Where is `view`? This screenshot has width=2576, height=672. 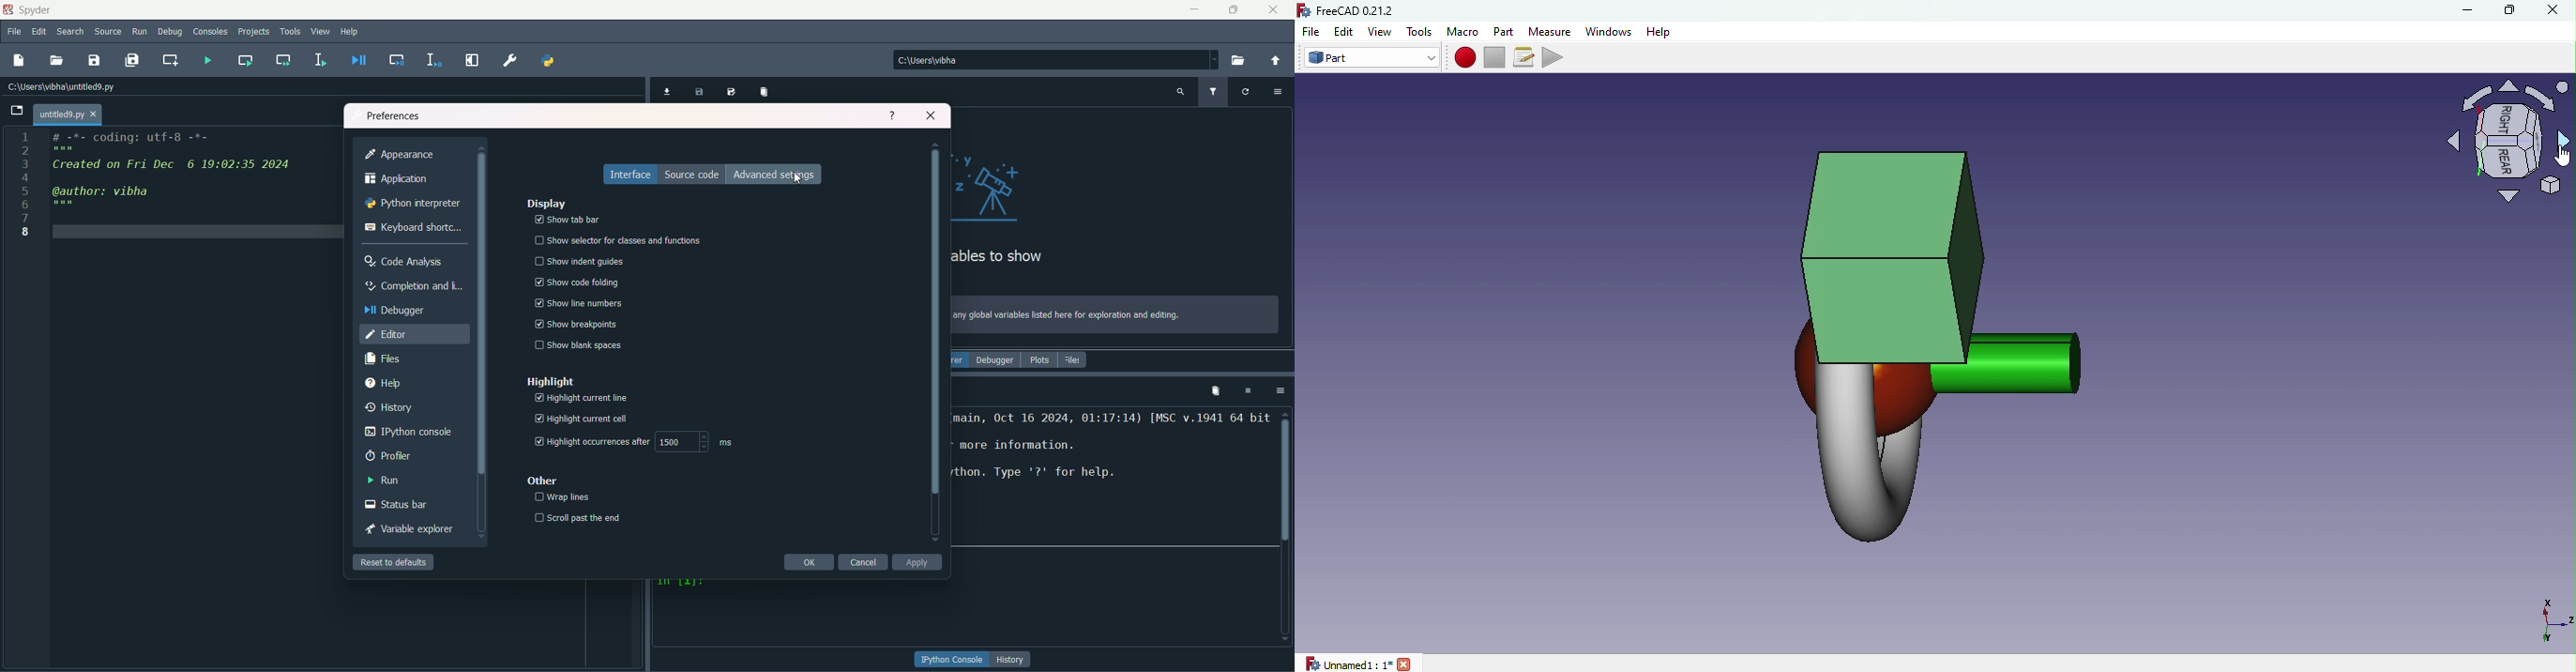
view is located at coordinates (322, 31).